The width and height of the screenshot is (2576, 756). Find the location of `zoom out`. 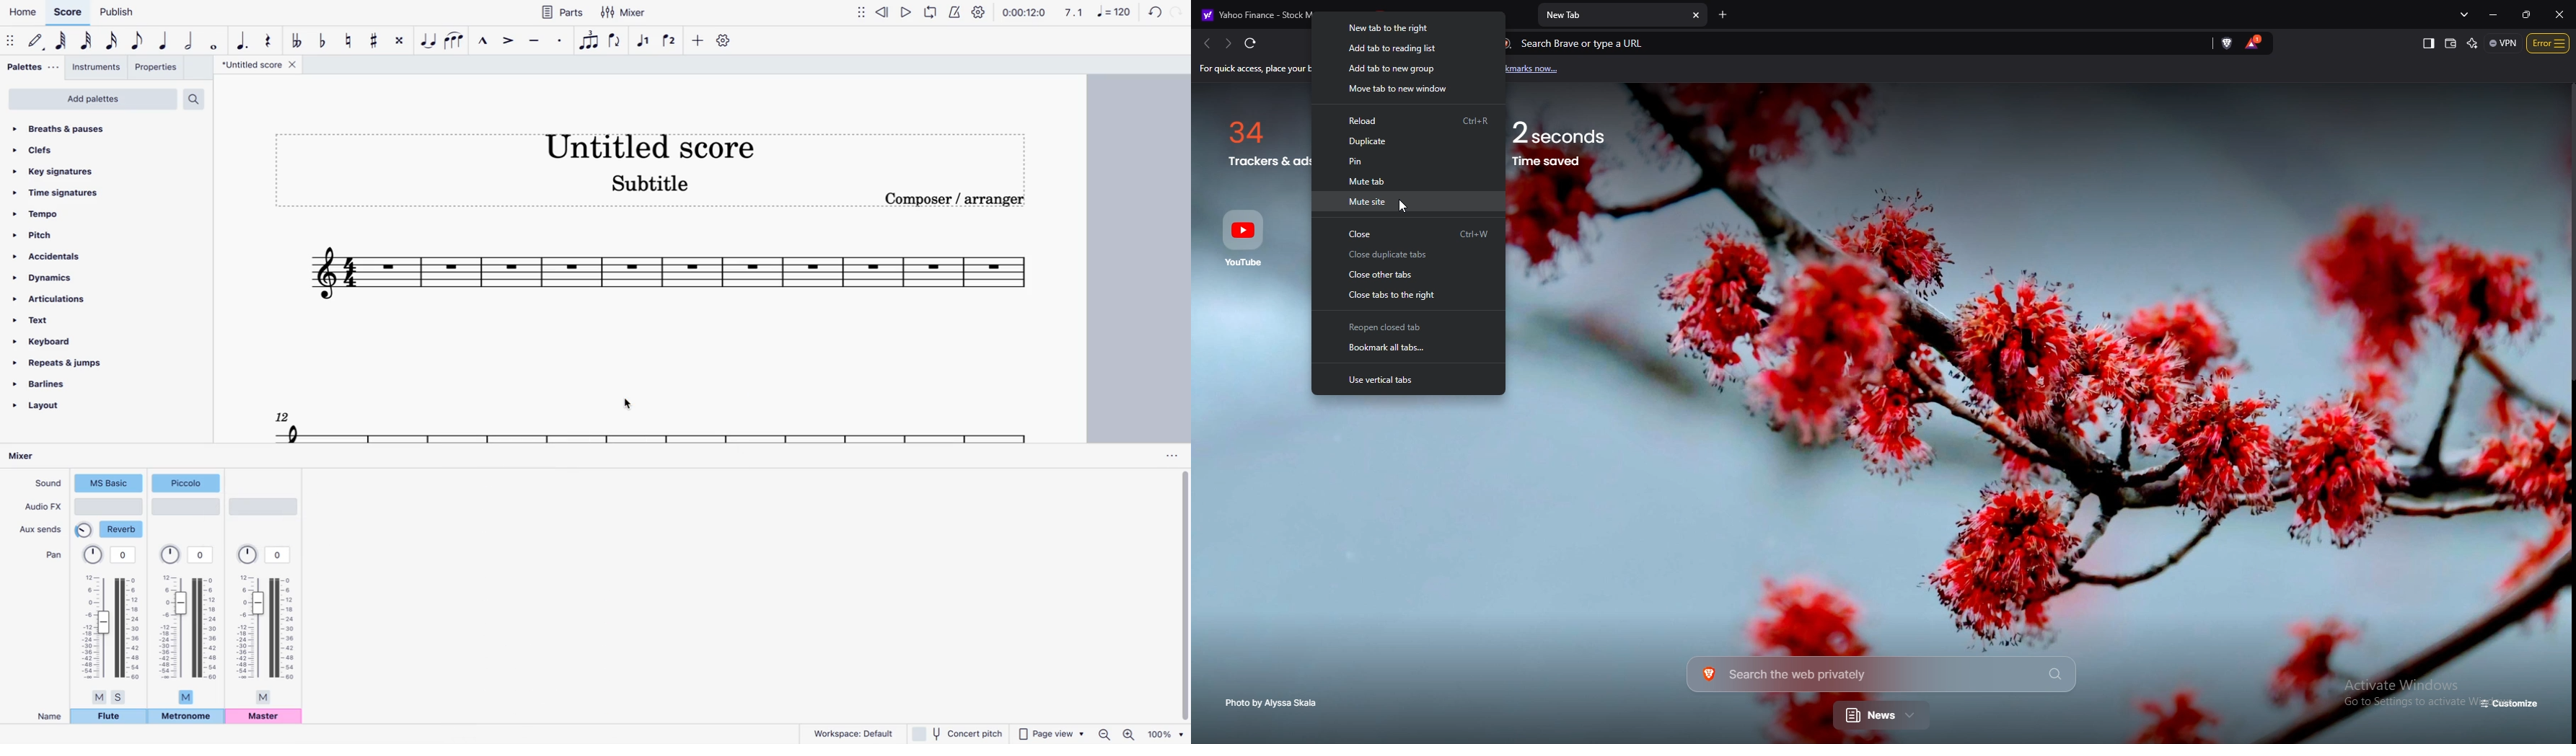

zoom out is located at coordinates (1104, 733).